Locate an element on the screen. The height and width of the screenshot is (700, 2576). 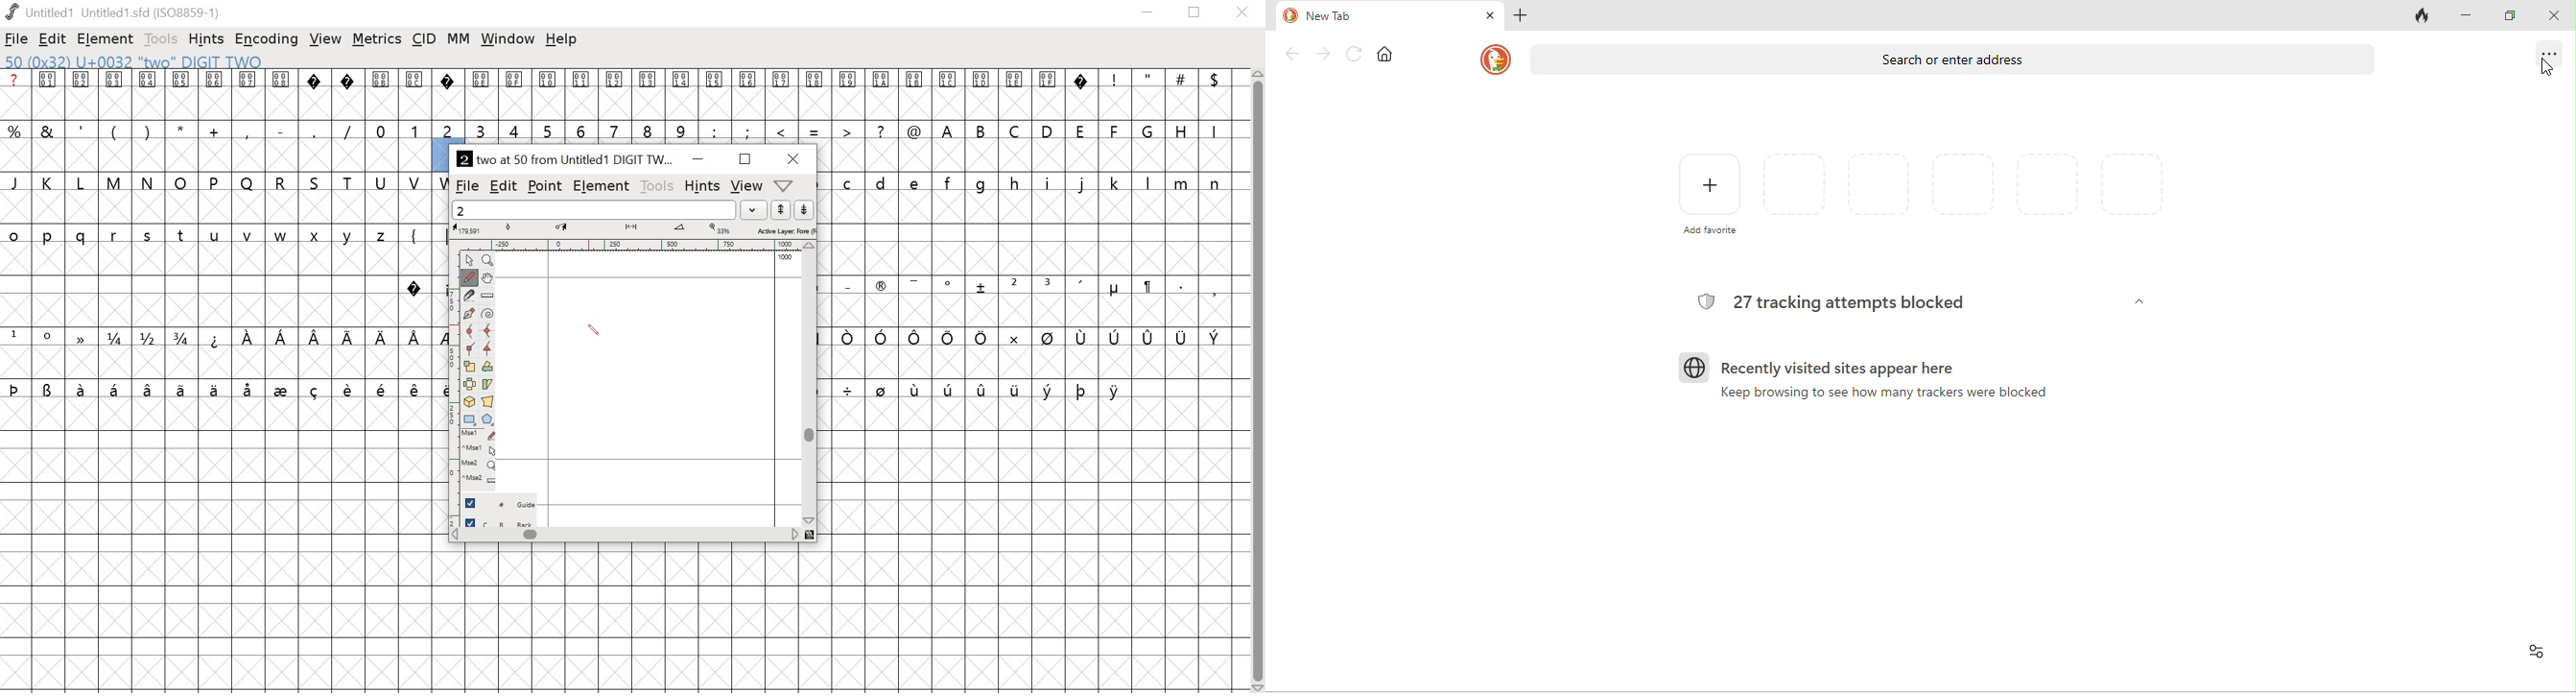
home is located at coordinates (1386, 55).